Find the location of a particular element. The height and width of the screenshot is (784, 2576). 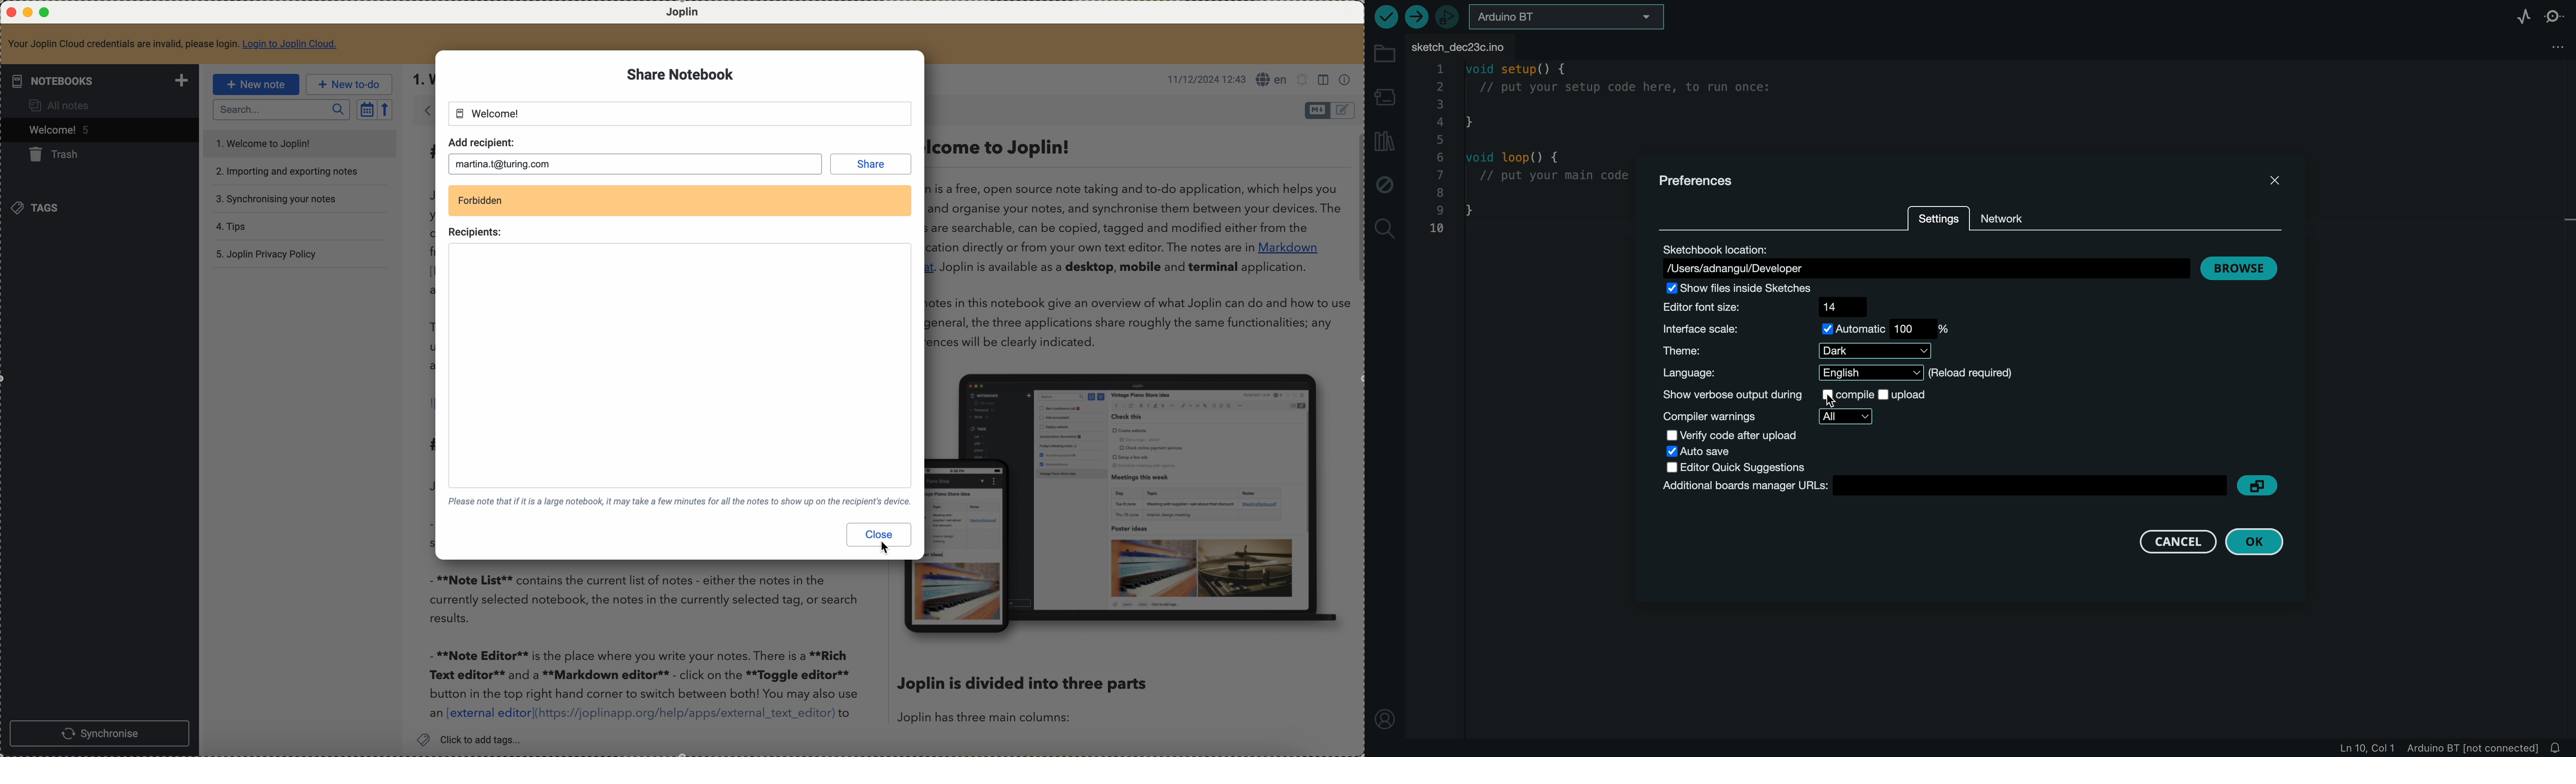

trash is located at coordinates (60, 156).